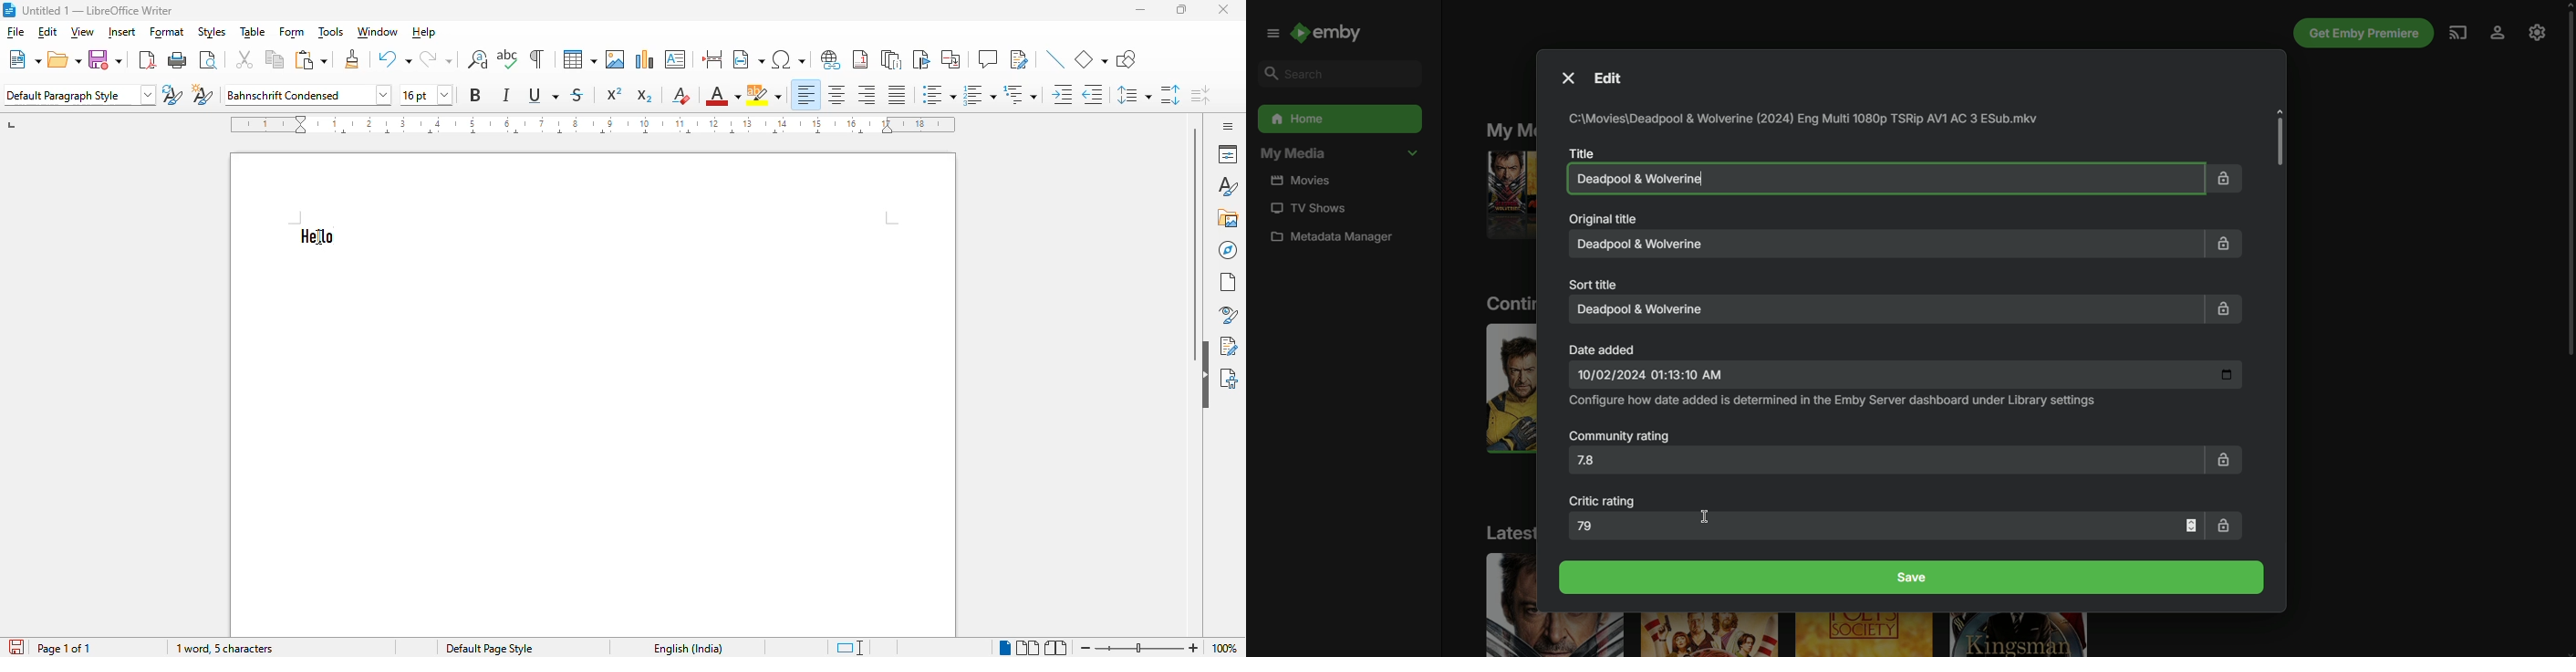 The image size is (2576, 672). Describe the element at coordinates (939, 95) in the screenshot. I see `toggle unordered list` at that location.